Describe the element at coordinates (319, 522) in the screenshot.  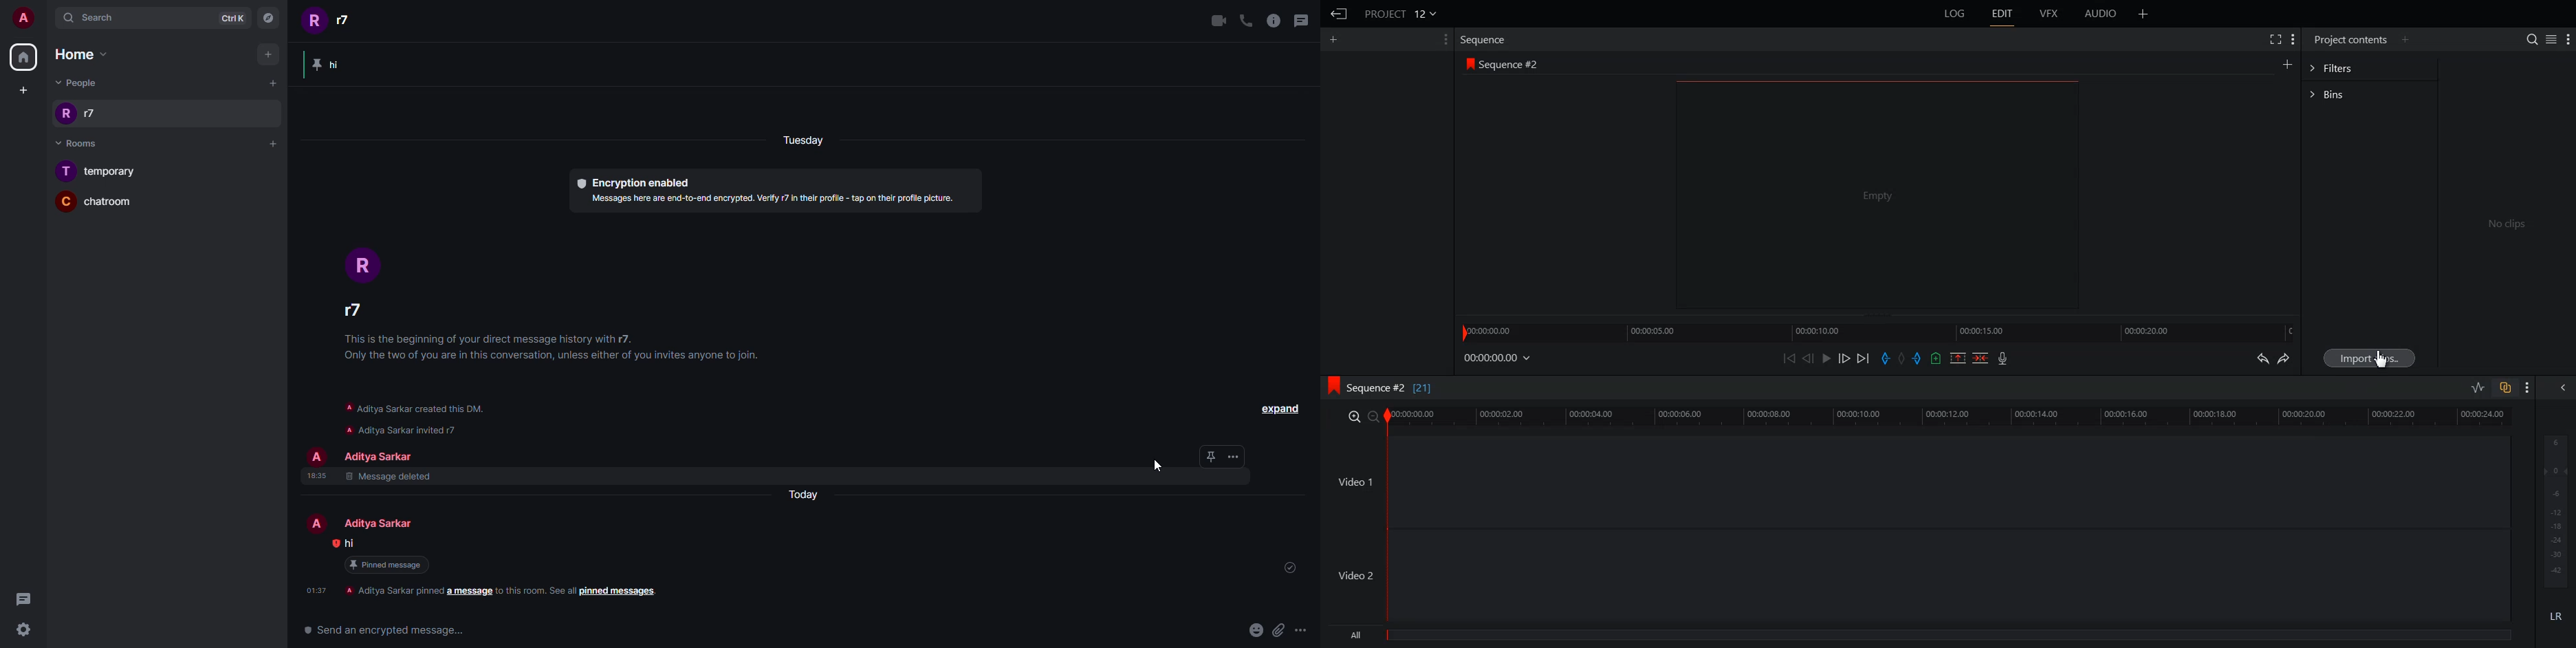
I see `profile` at that location.